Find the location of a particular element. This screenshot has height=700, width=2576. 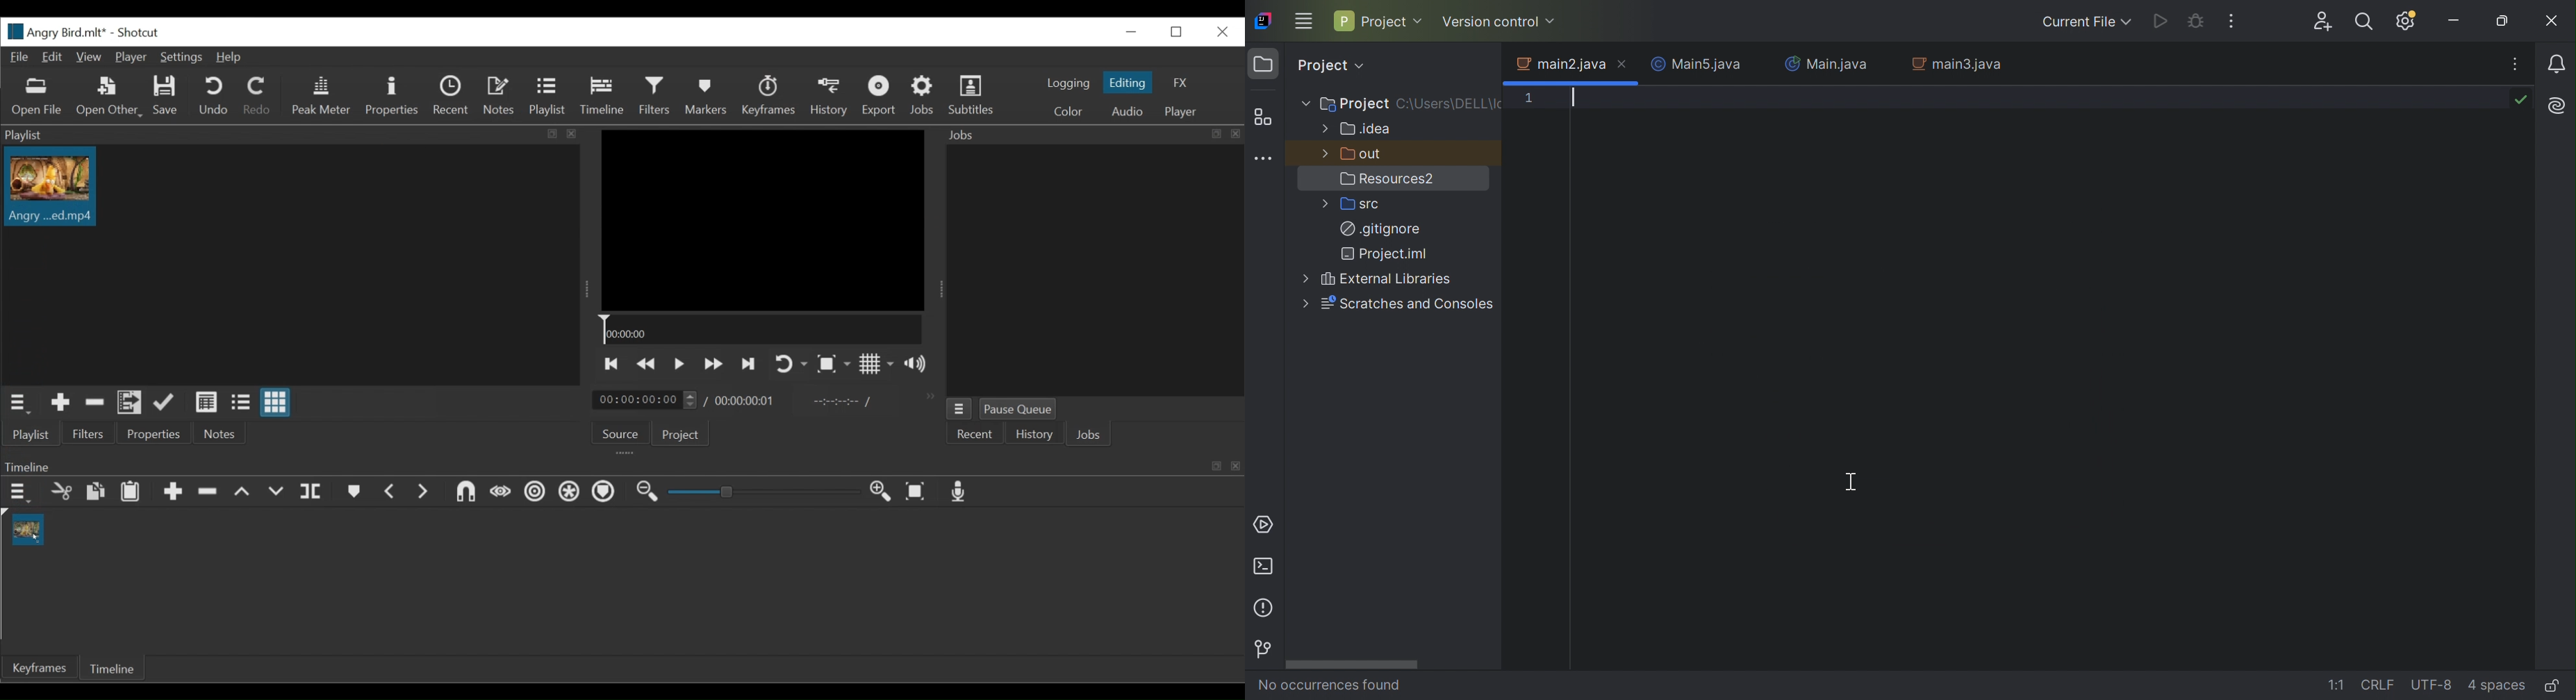

Show volume control is located at coordinates (919, 365).